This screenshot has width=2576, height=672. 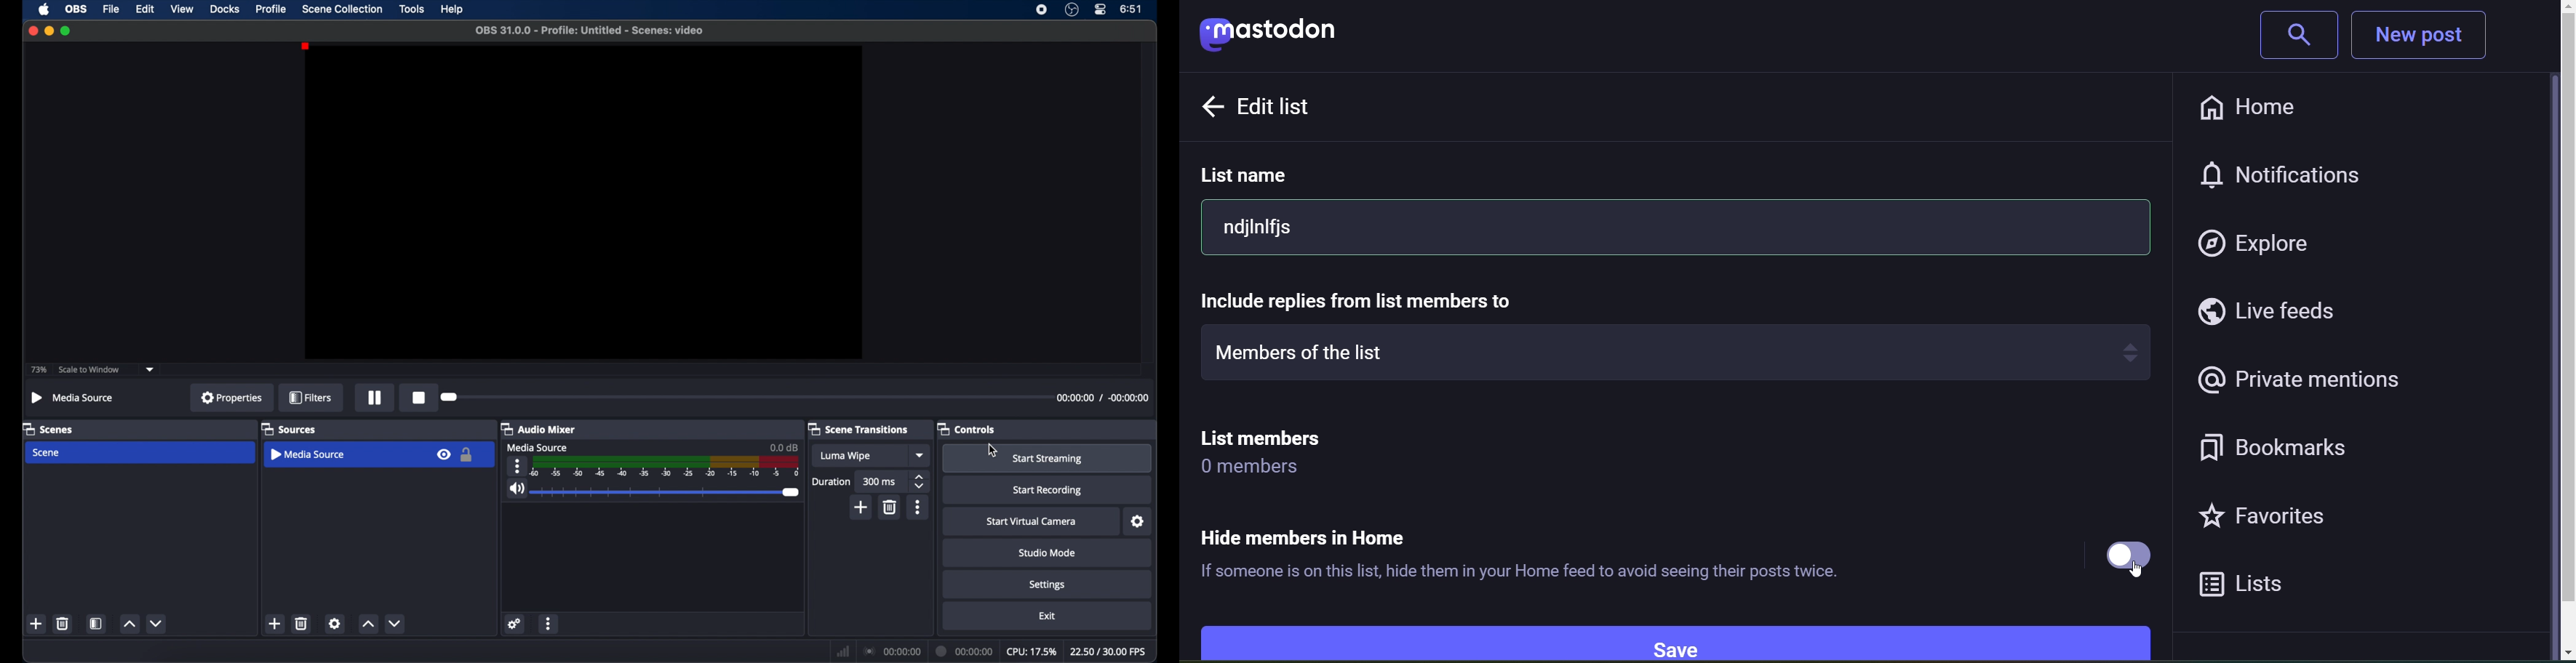 What do you see at coordinates (451, 397) in the screenshot?
I see `slider` at bounding box center [451, 397].